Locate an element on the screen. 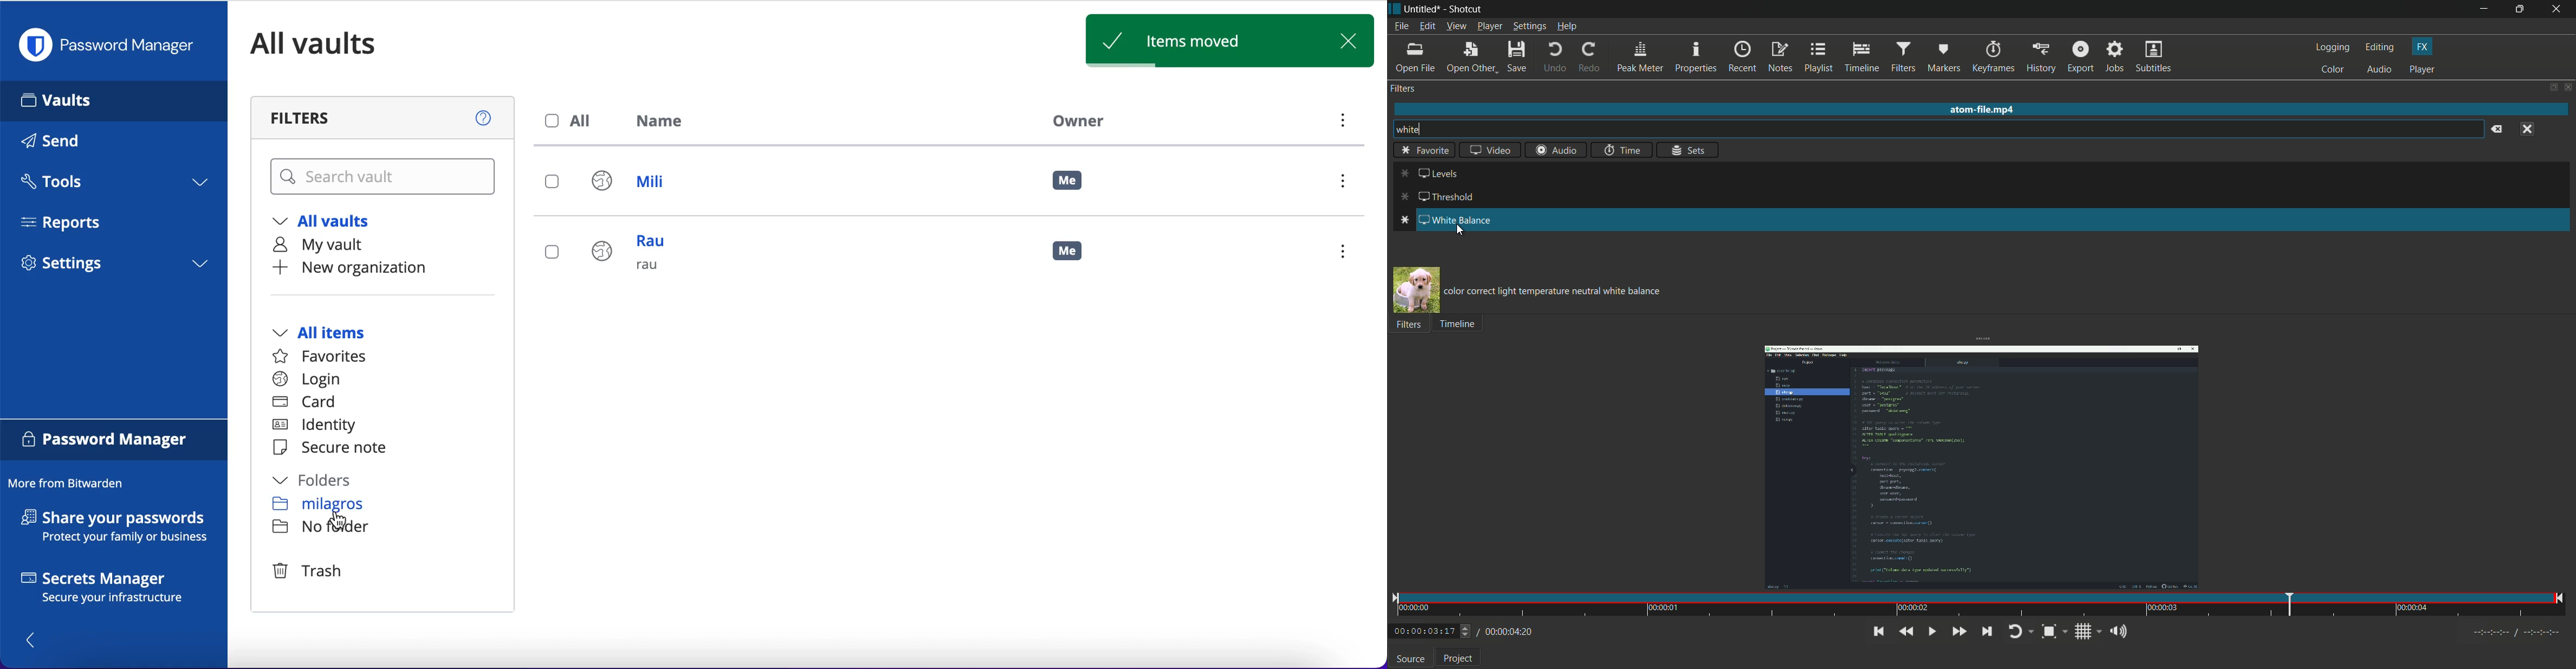  me is located at coordinates (1069, 181).